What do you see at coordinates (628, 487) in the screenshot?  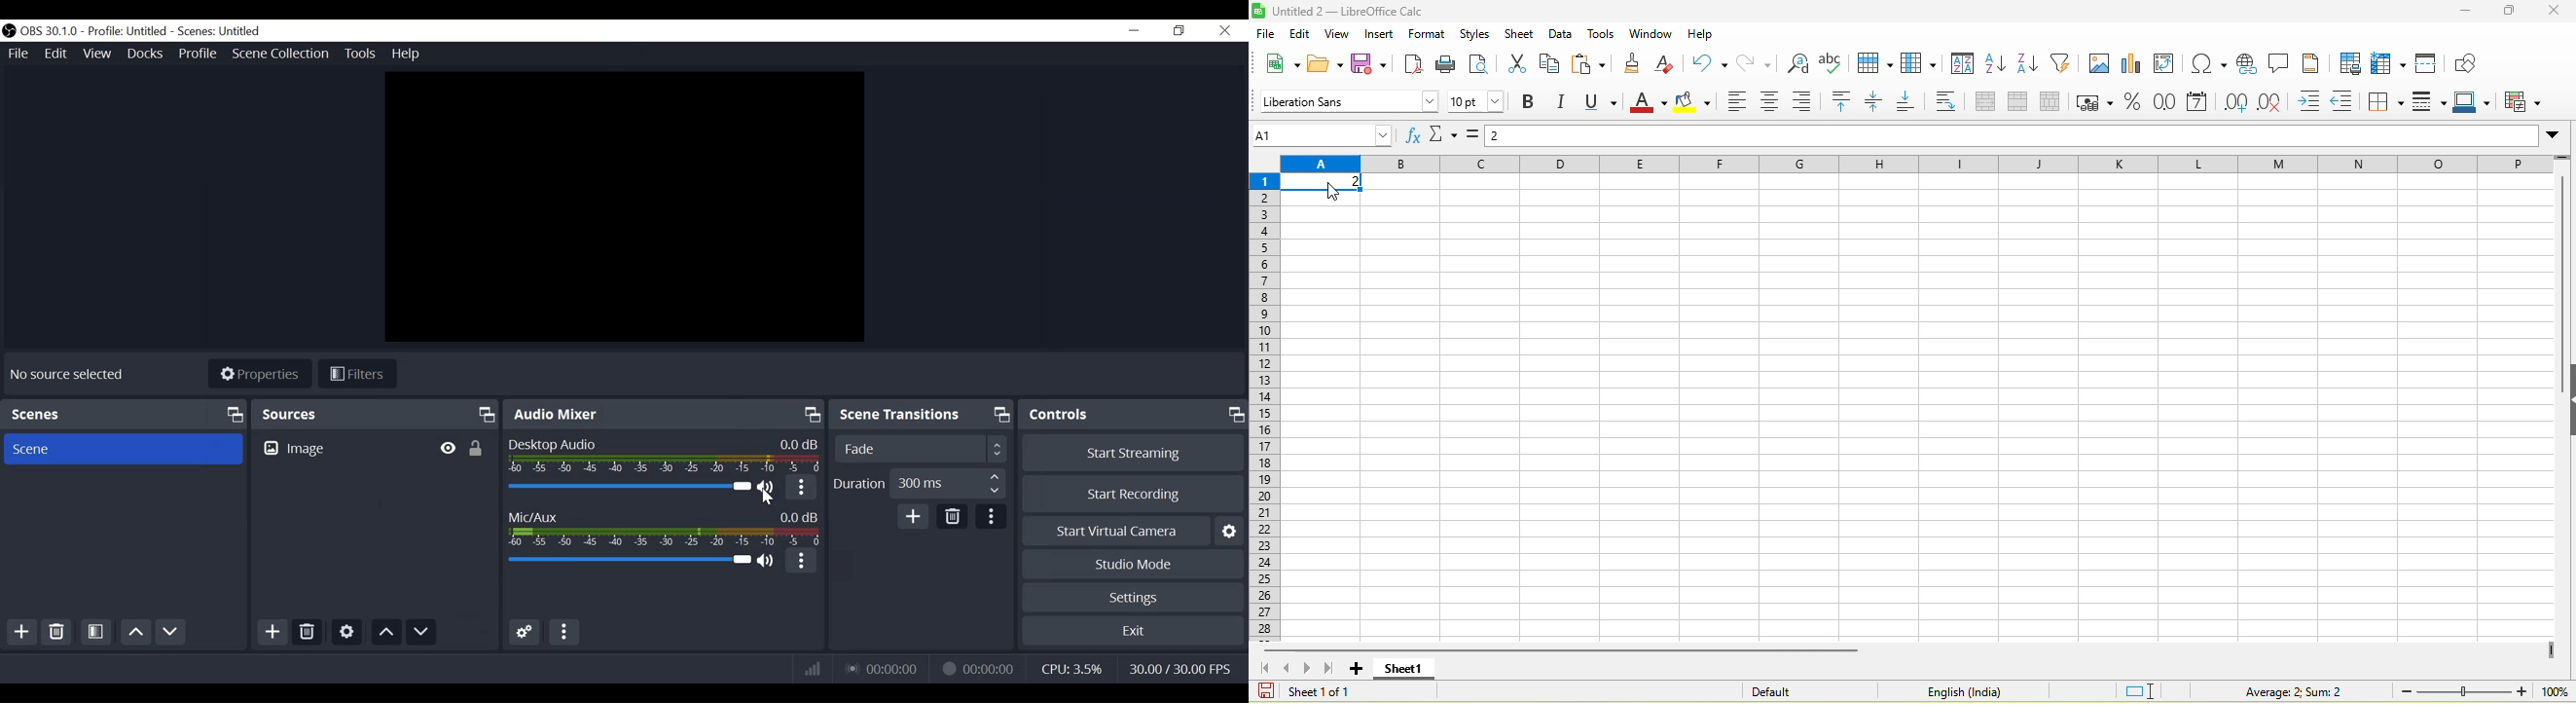 I see `Desktop Audio Slider` at bounding box center [628, 487].